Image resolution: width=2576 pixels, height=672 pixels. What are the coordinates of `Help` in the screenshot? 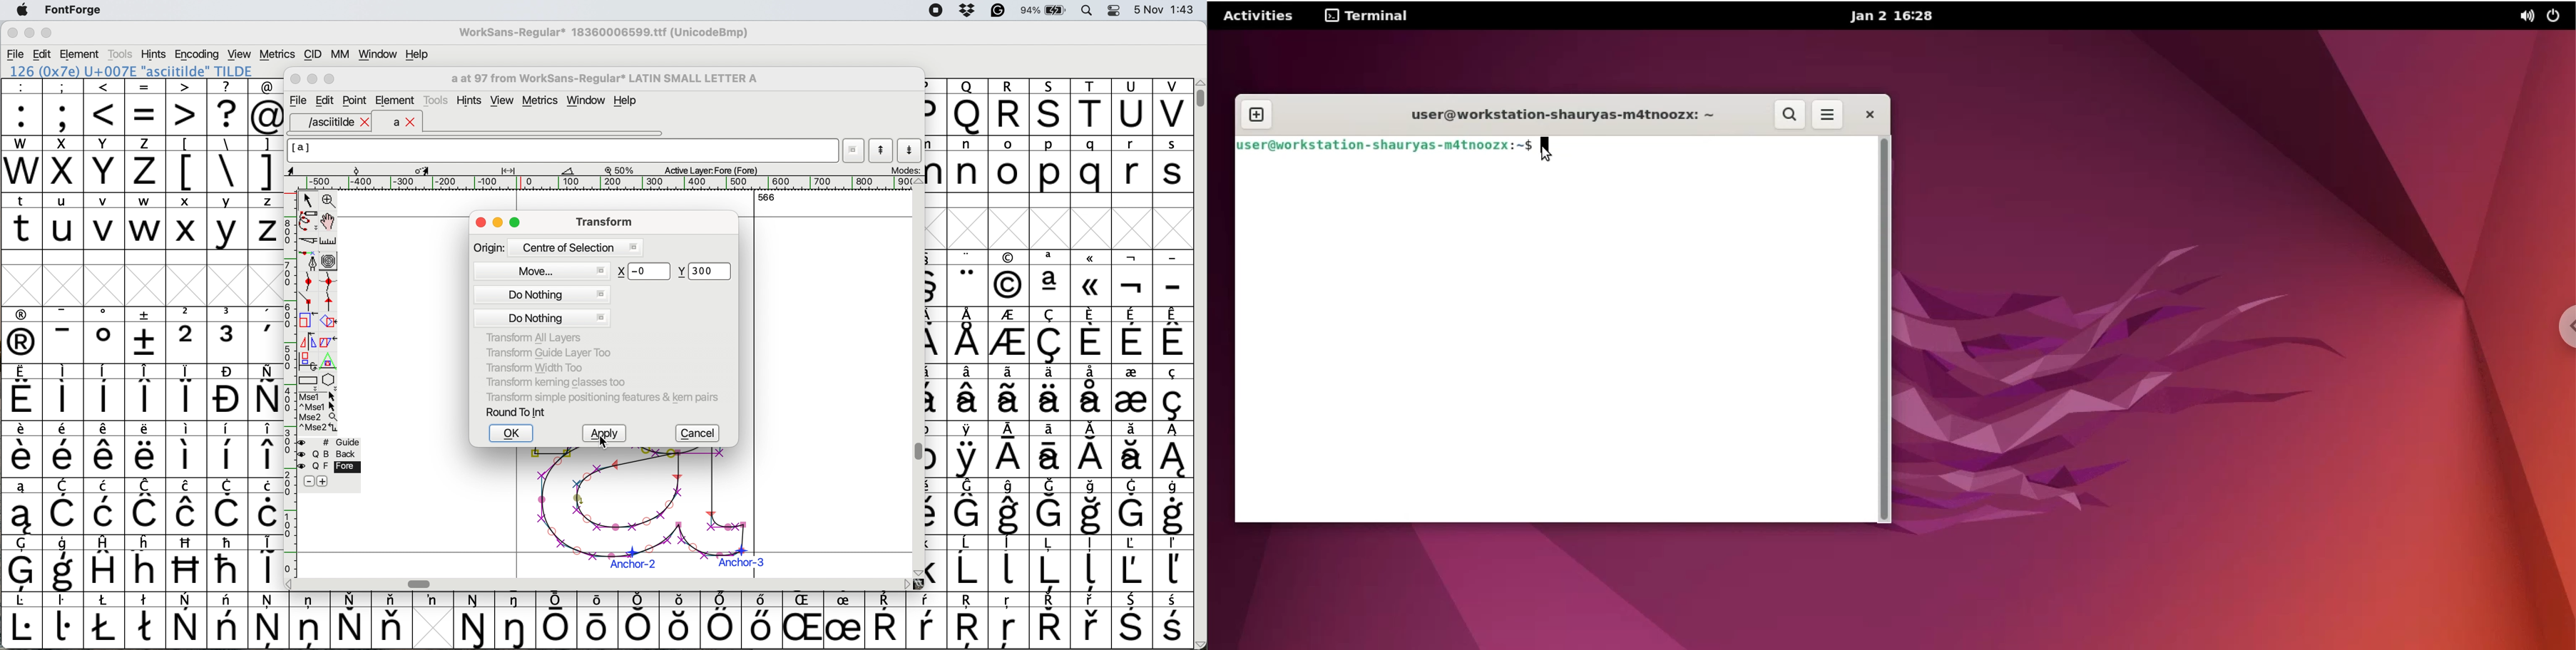 It's located at (625, 101).